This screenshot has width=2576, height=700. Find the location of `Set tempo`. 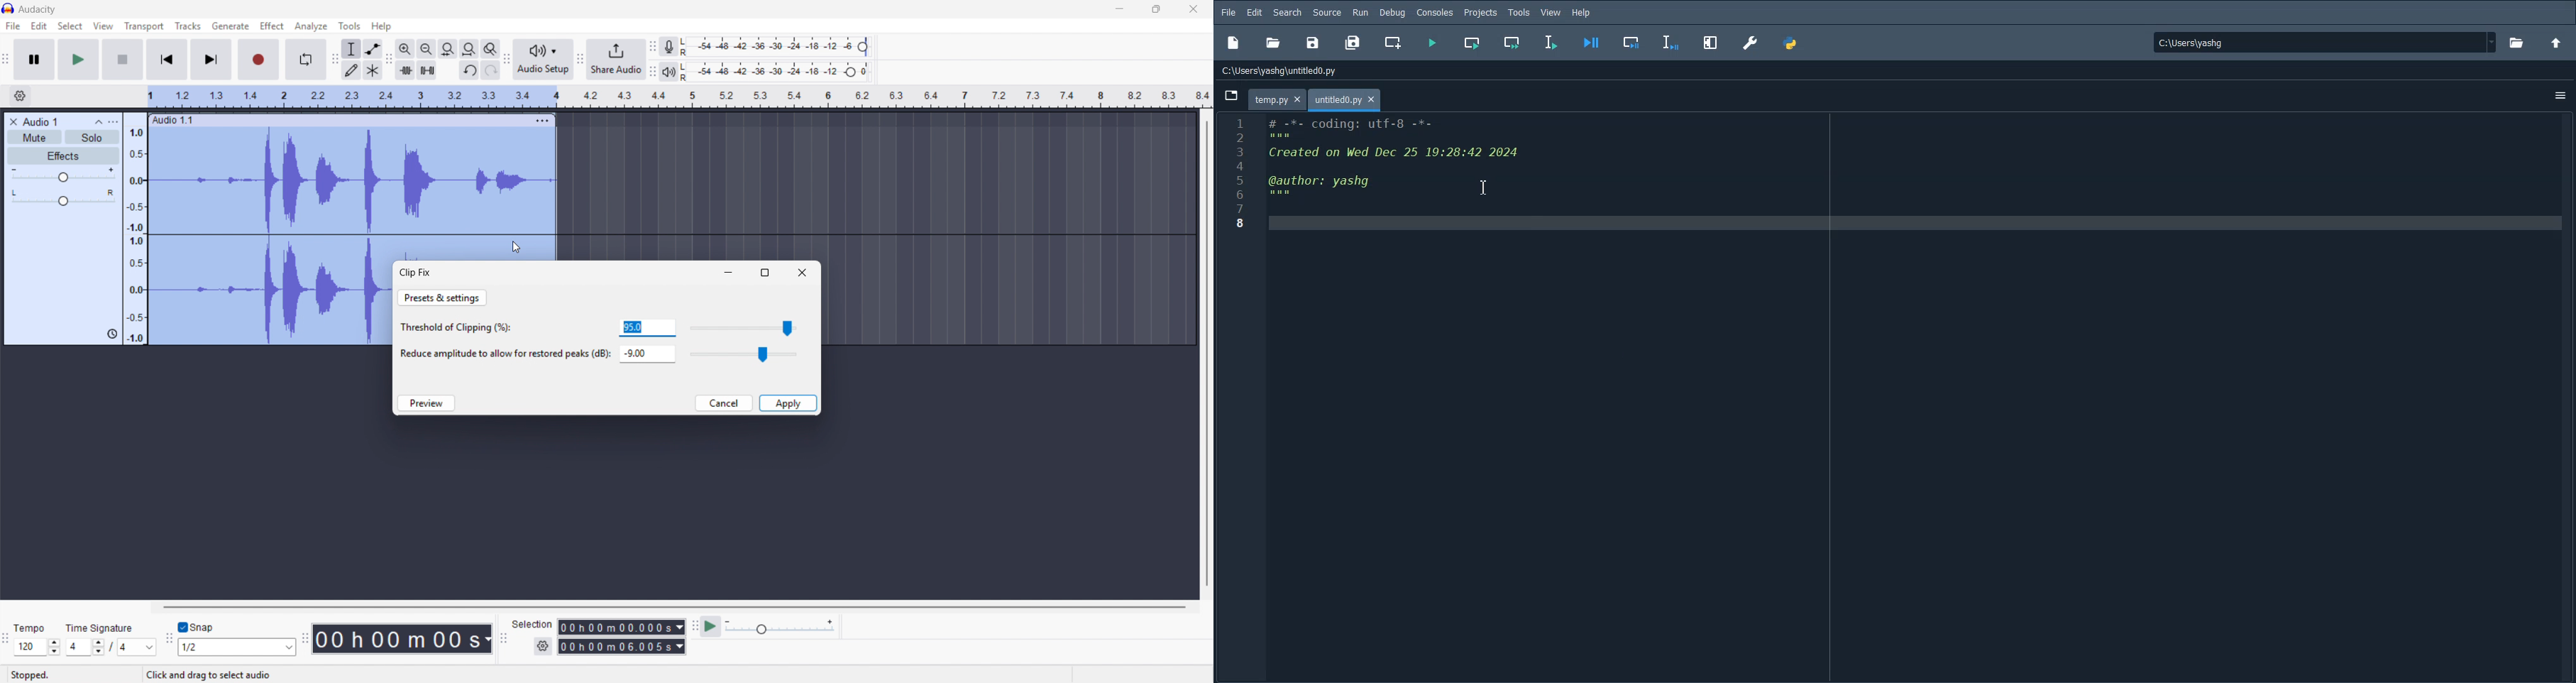

Set tempo is located at coordinates (36, 640).